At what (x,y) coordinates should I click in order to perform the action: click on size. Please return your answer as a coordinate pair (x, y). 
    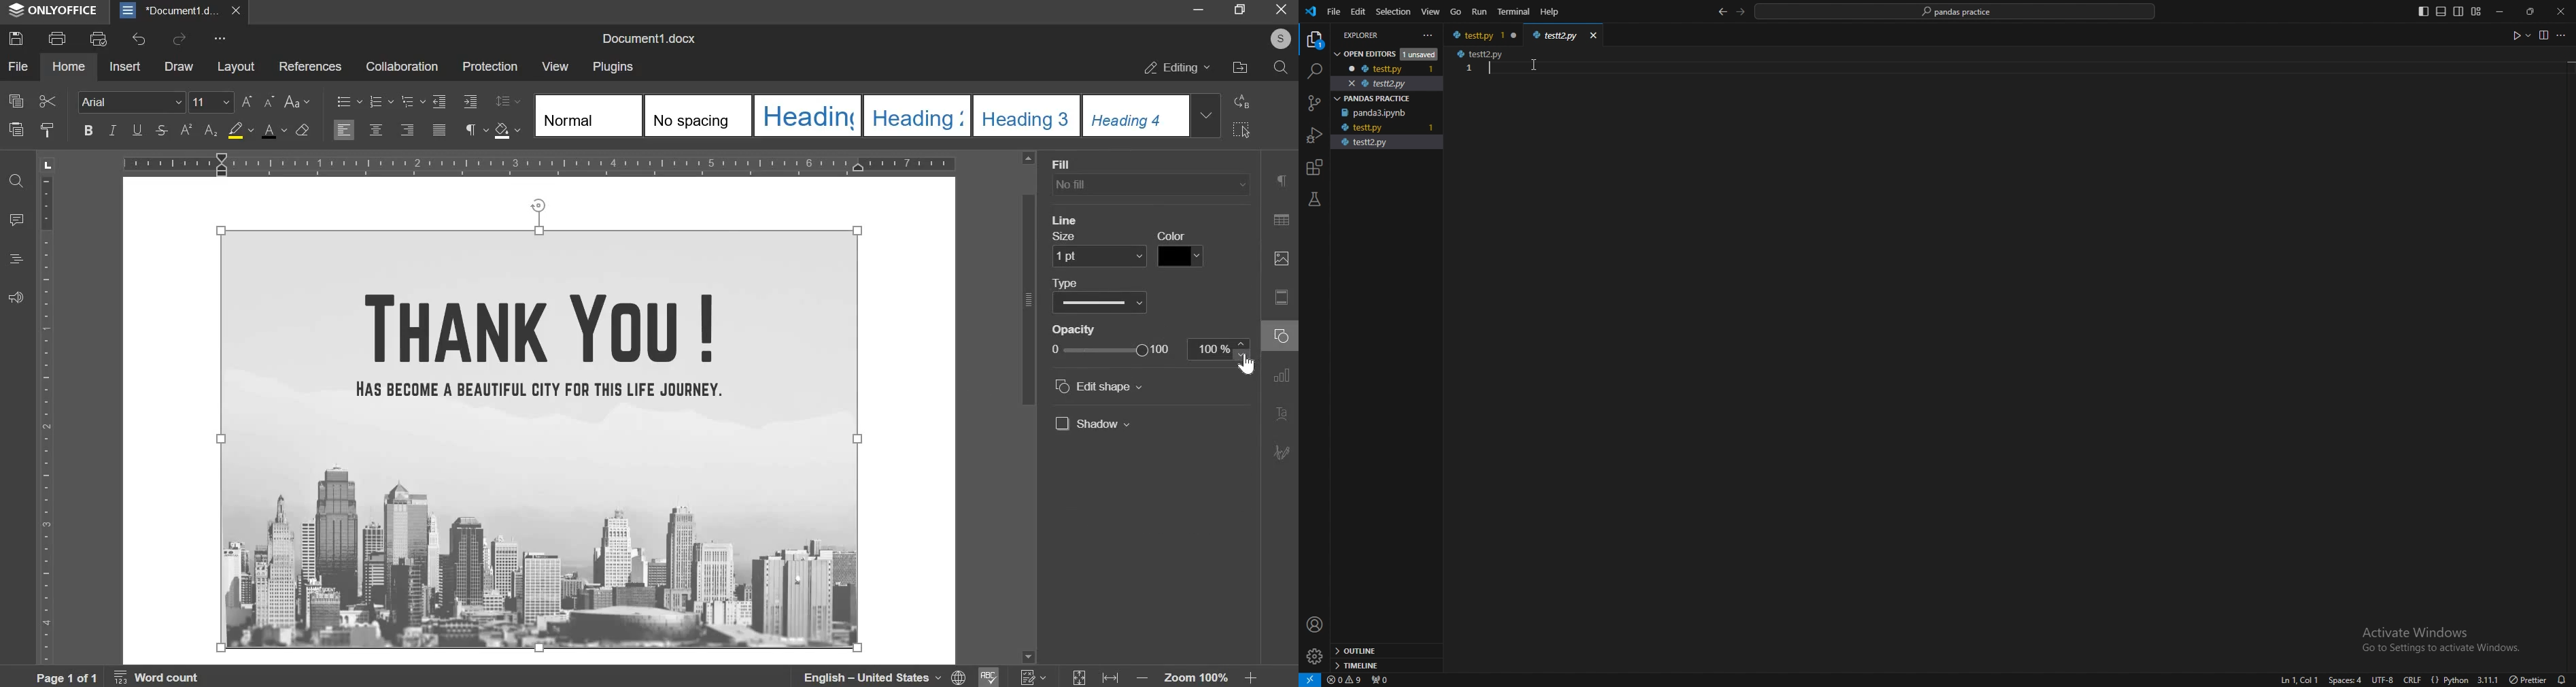
    Looking at the image, I should click on (1101, 251).